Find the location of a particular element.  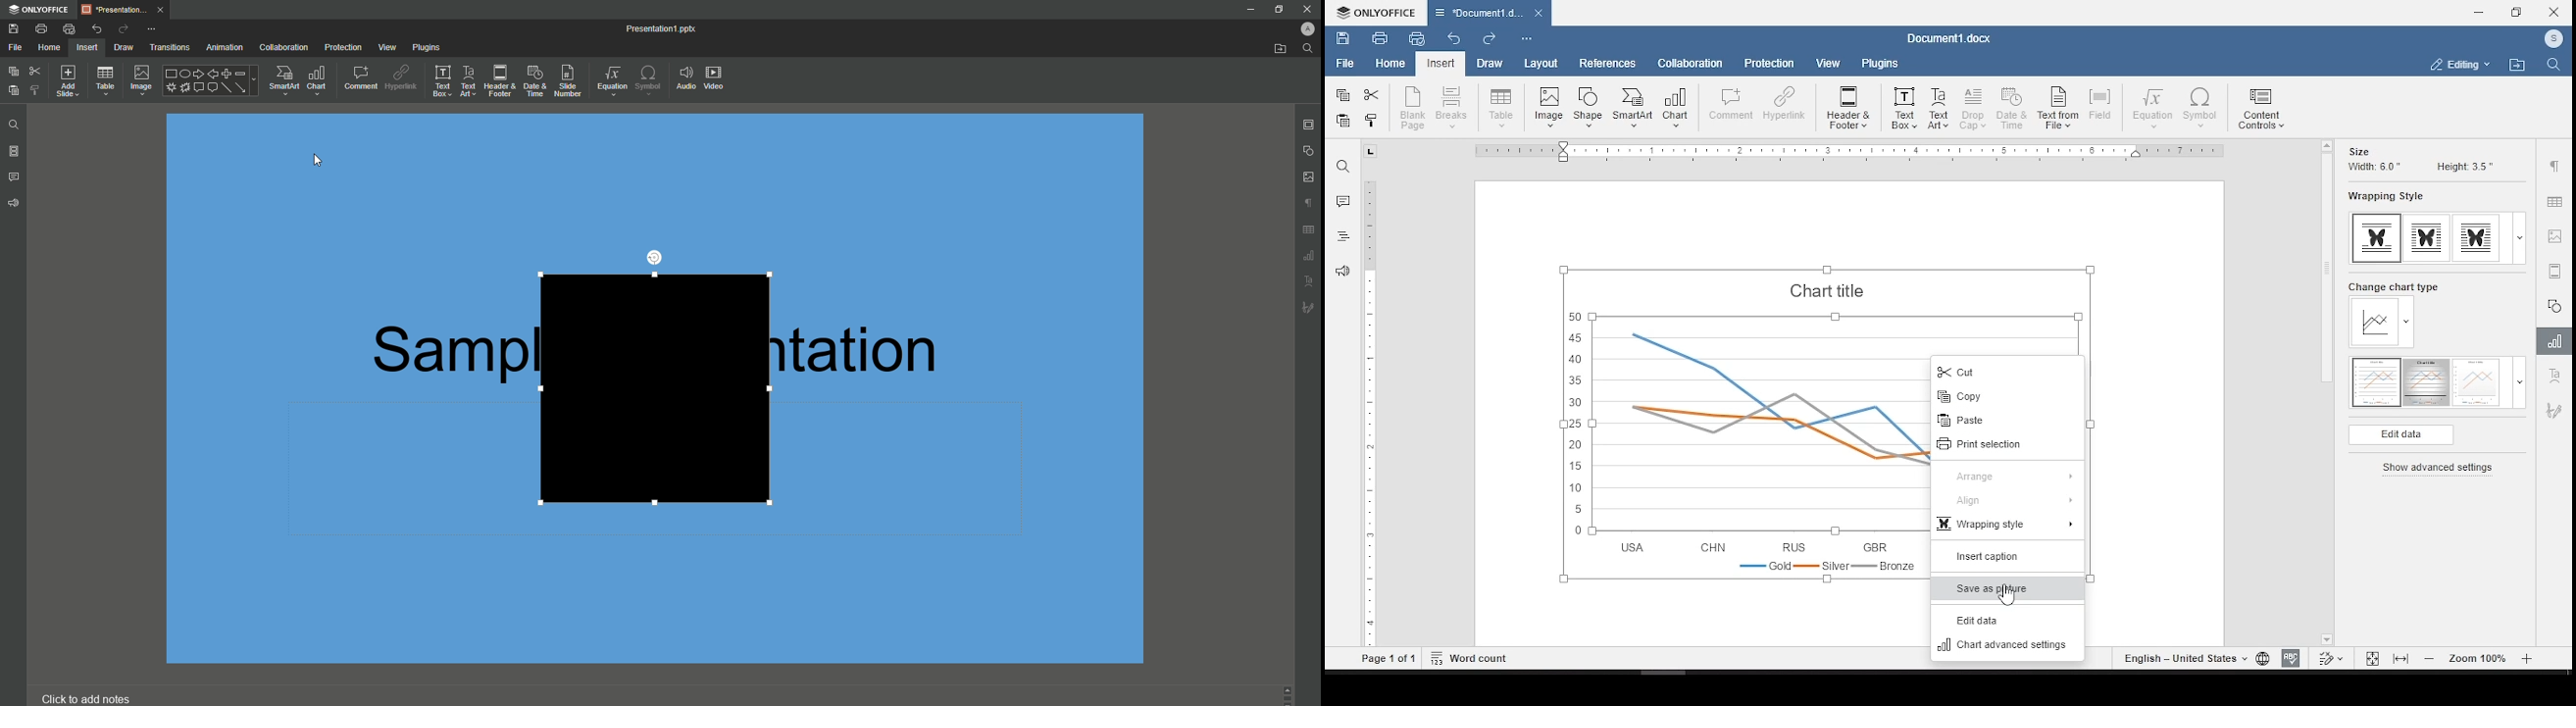

set text language is located at coordinates (2184, 658).